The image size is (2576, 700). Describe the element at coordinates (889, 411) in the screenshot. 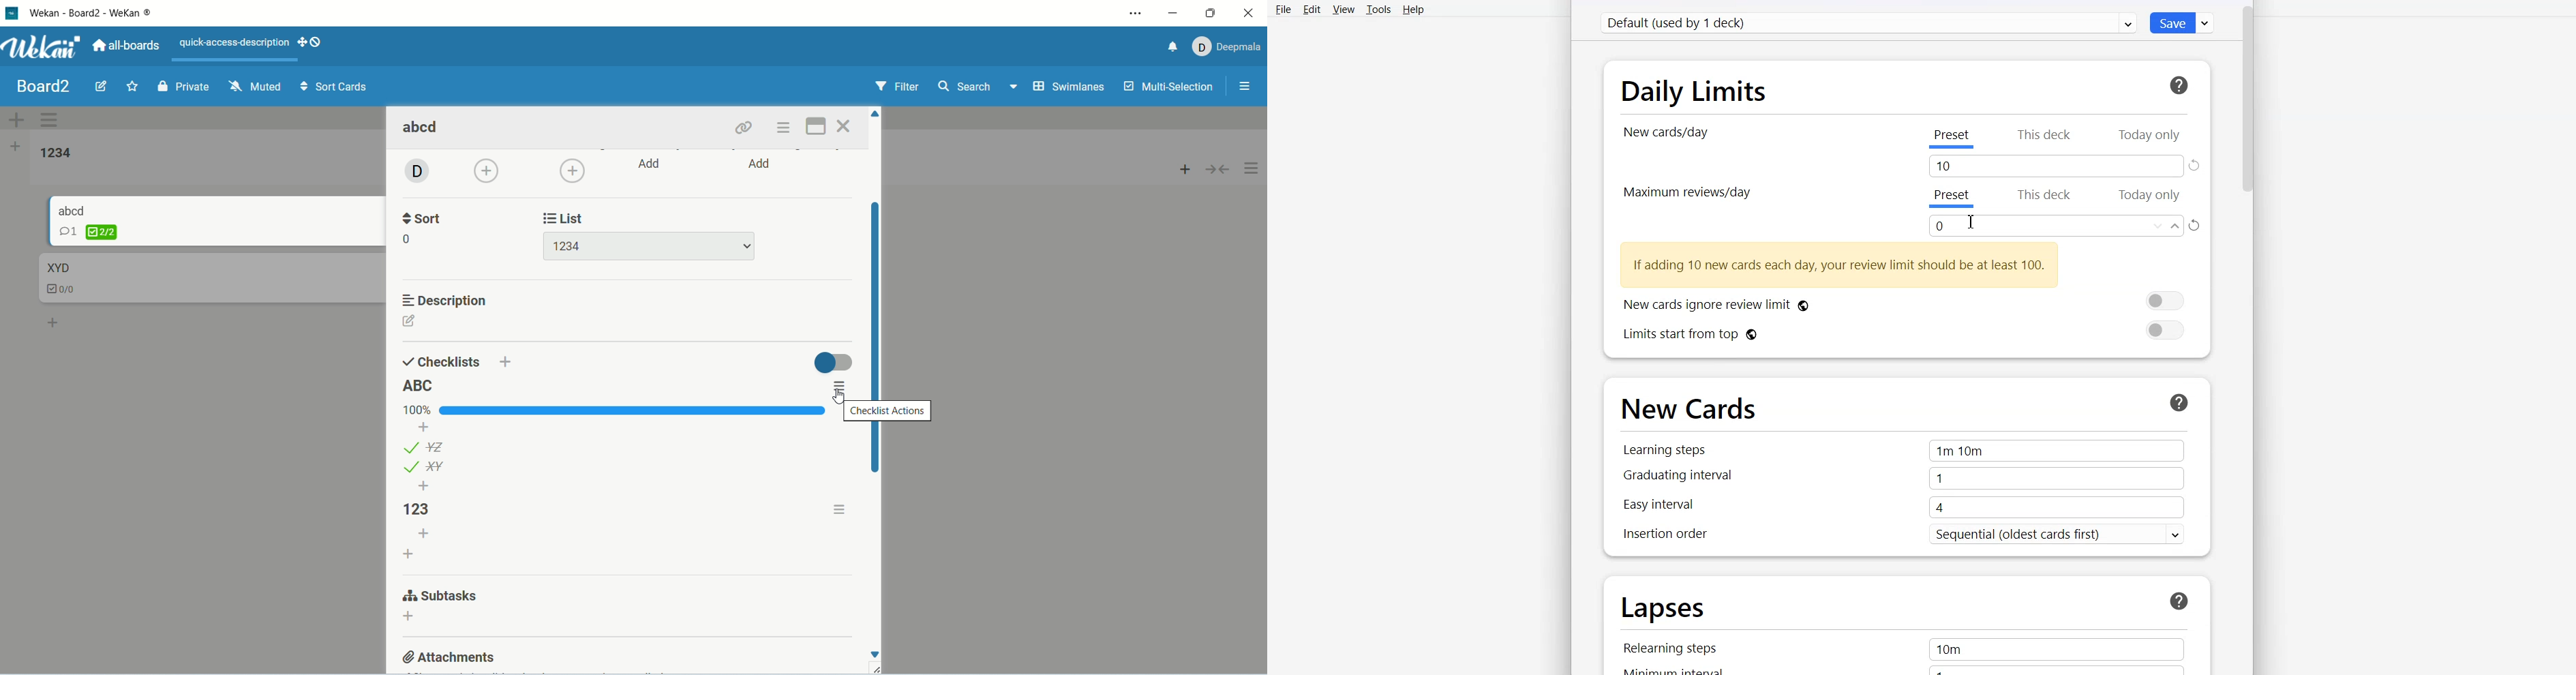

I see `checklist actions` at that location.